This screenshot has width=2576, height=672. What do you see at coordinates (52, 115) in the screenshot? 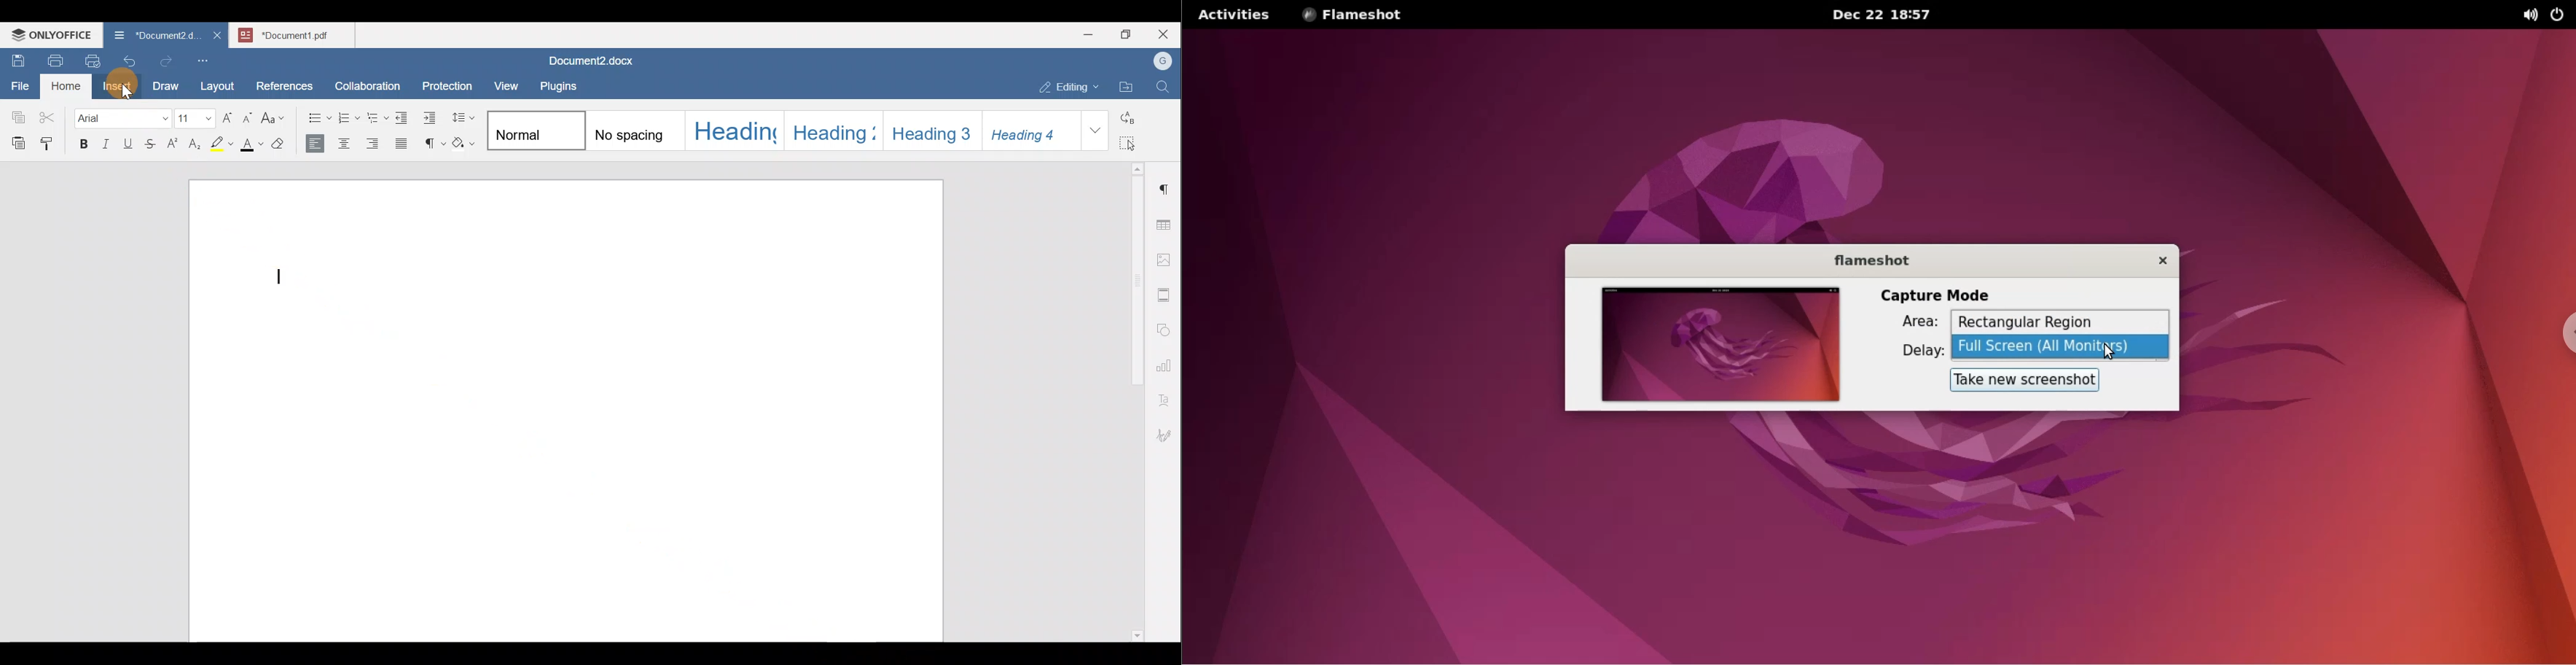
I see `Cut` at bounding box center [52, 115].